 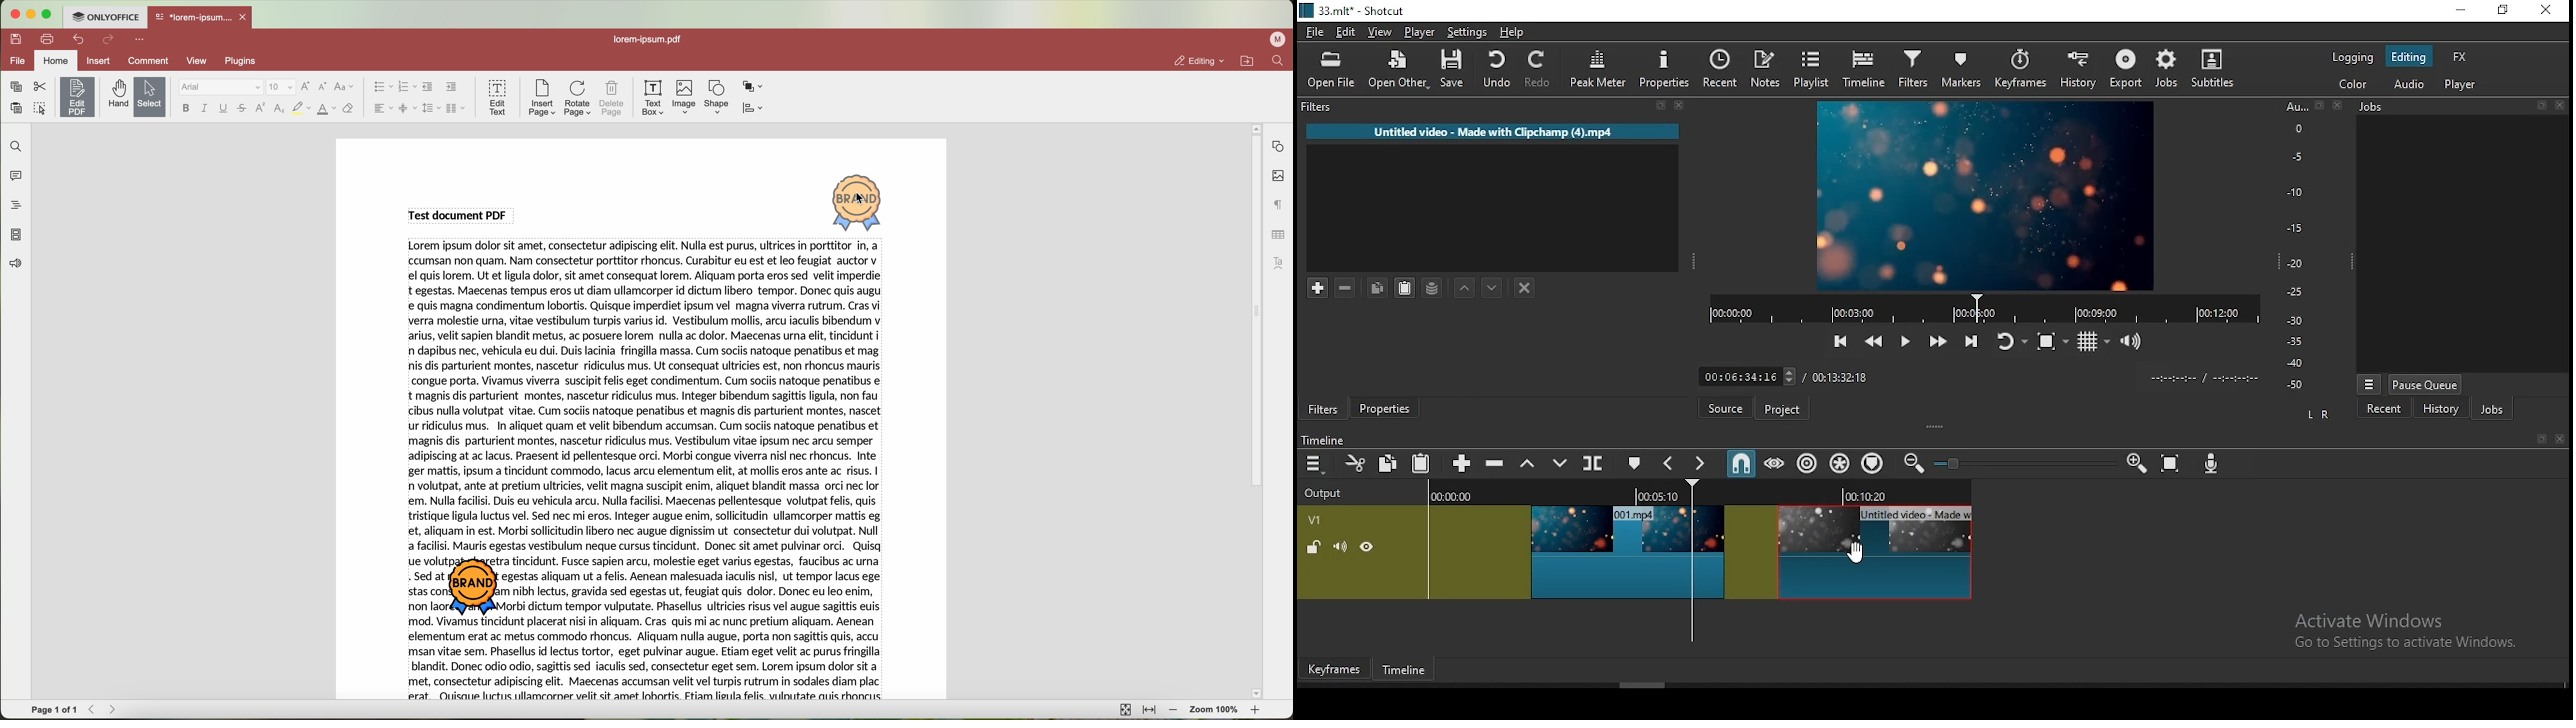 What do you see at coordinates (2214, 466) in the screenshot?
I see `` at bounding box center [2214, 466].